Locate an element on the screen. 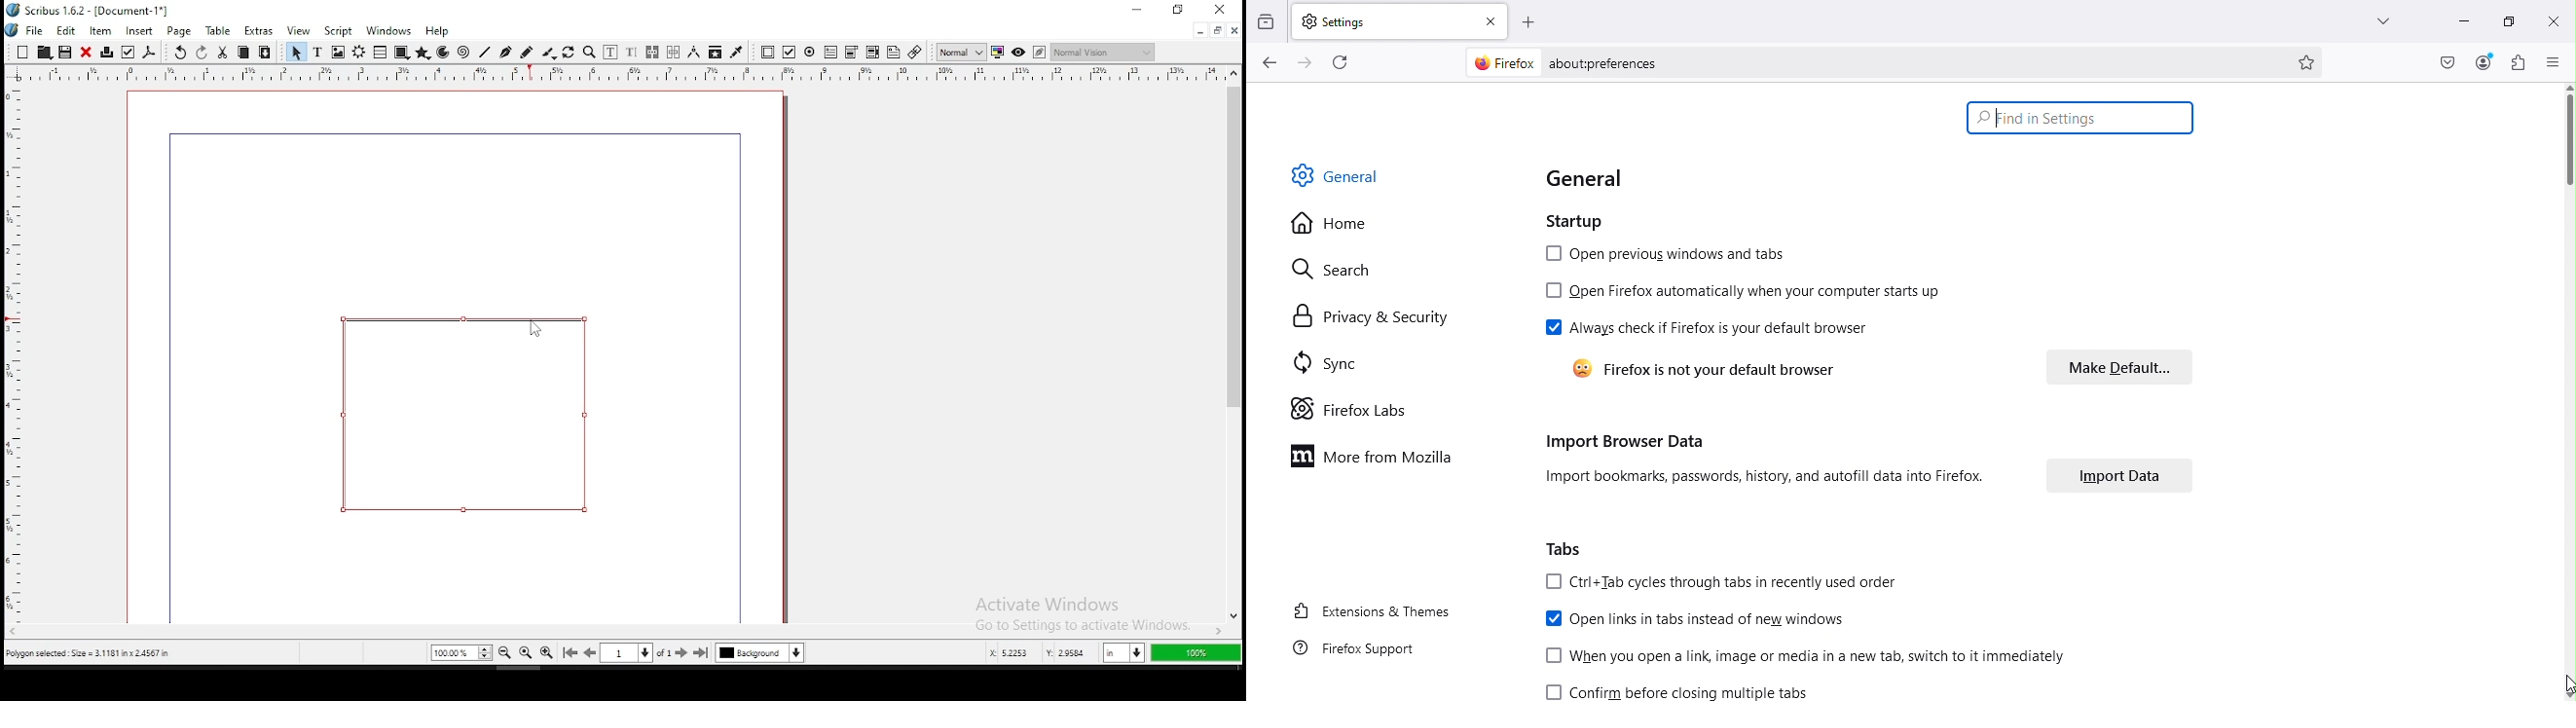 This screenshot has height=728, width=2576. pdf push button is located at coordinates (768, 54).